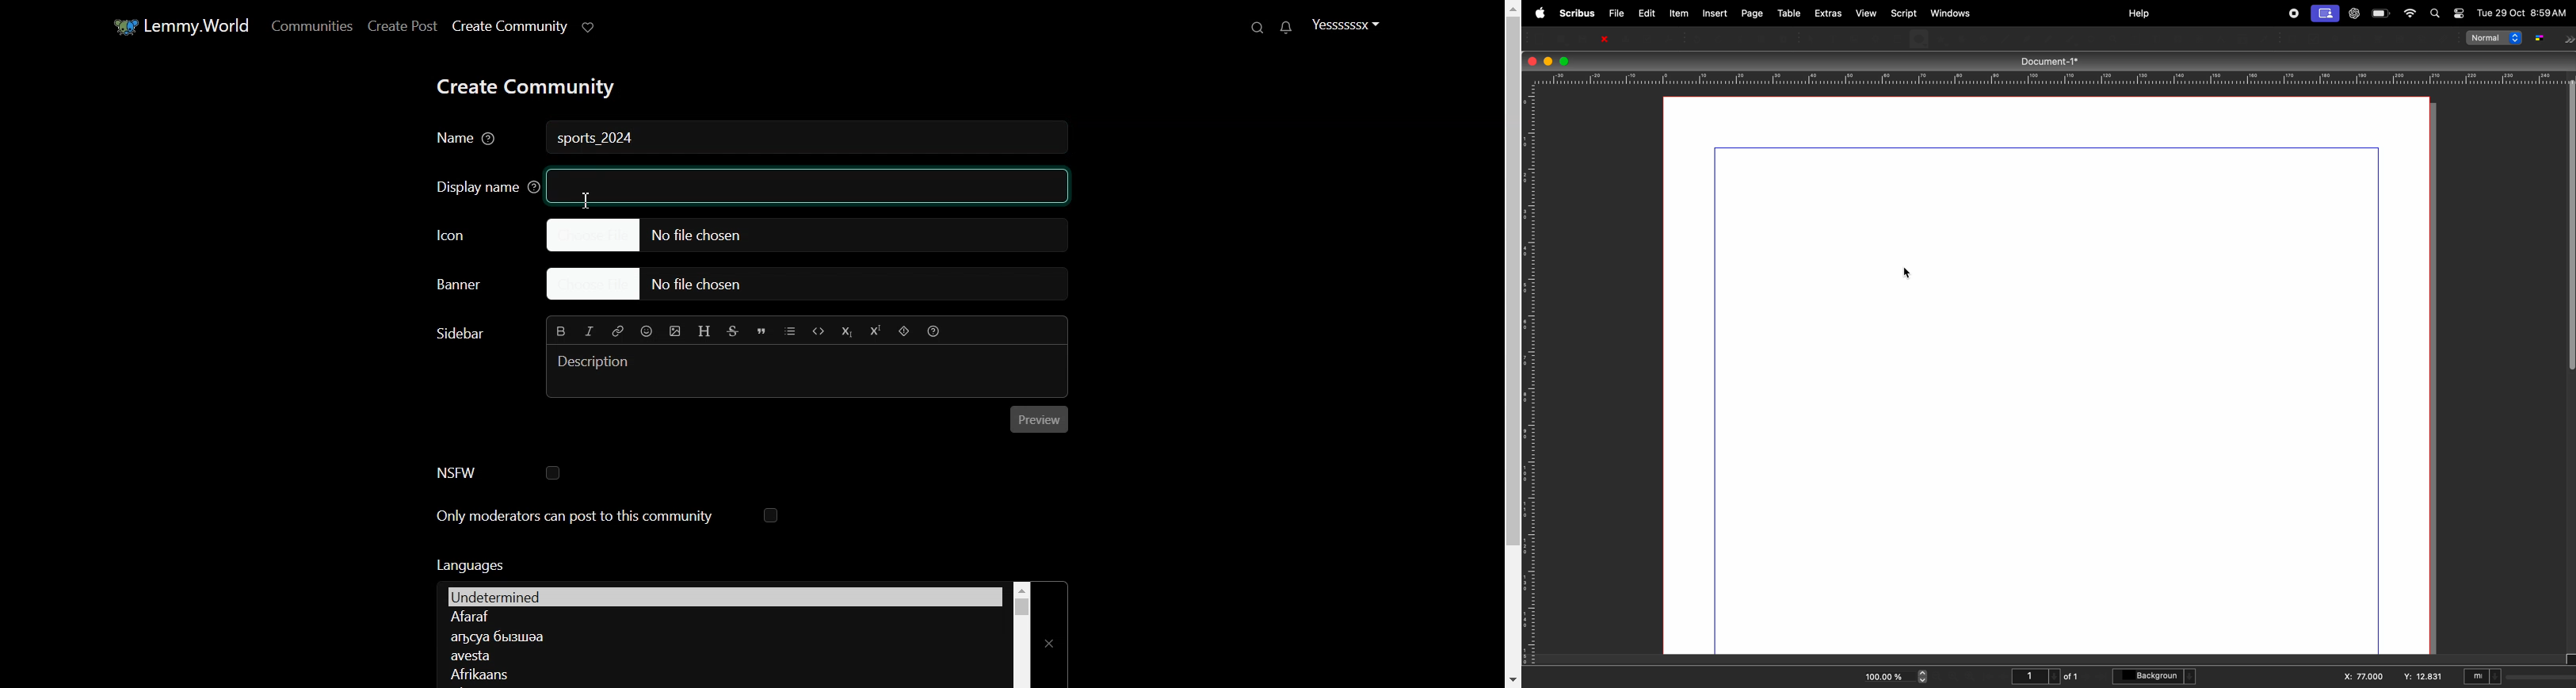 This screenshot has height=700, width=2576. Describe the element at coordinates (2266, 39) in the screenshot. I see `eyedropper` at that location.